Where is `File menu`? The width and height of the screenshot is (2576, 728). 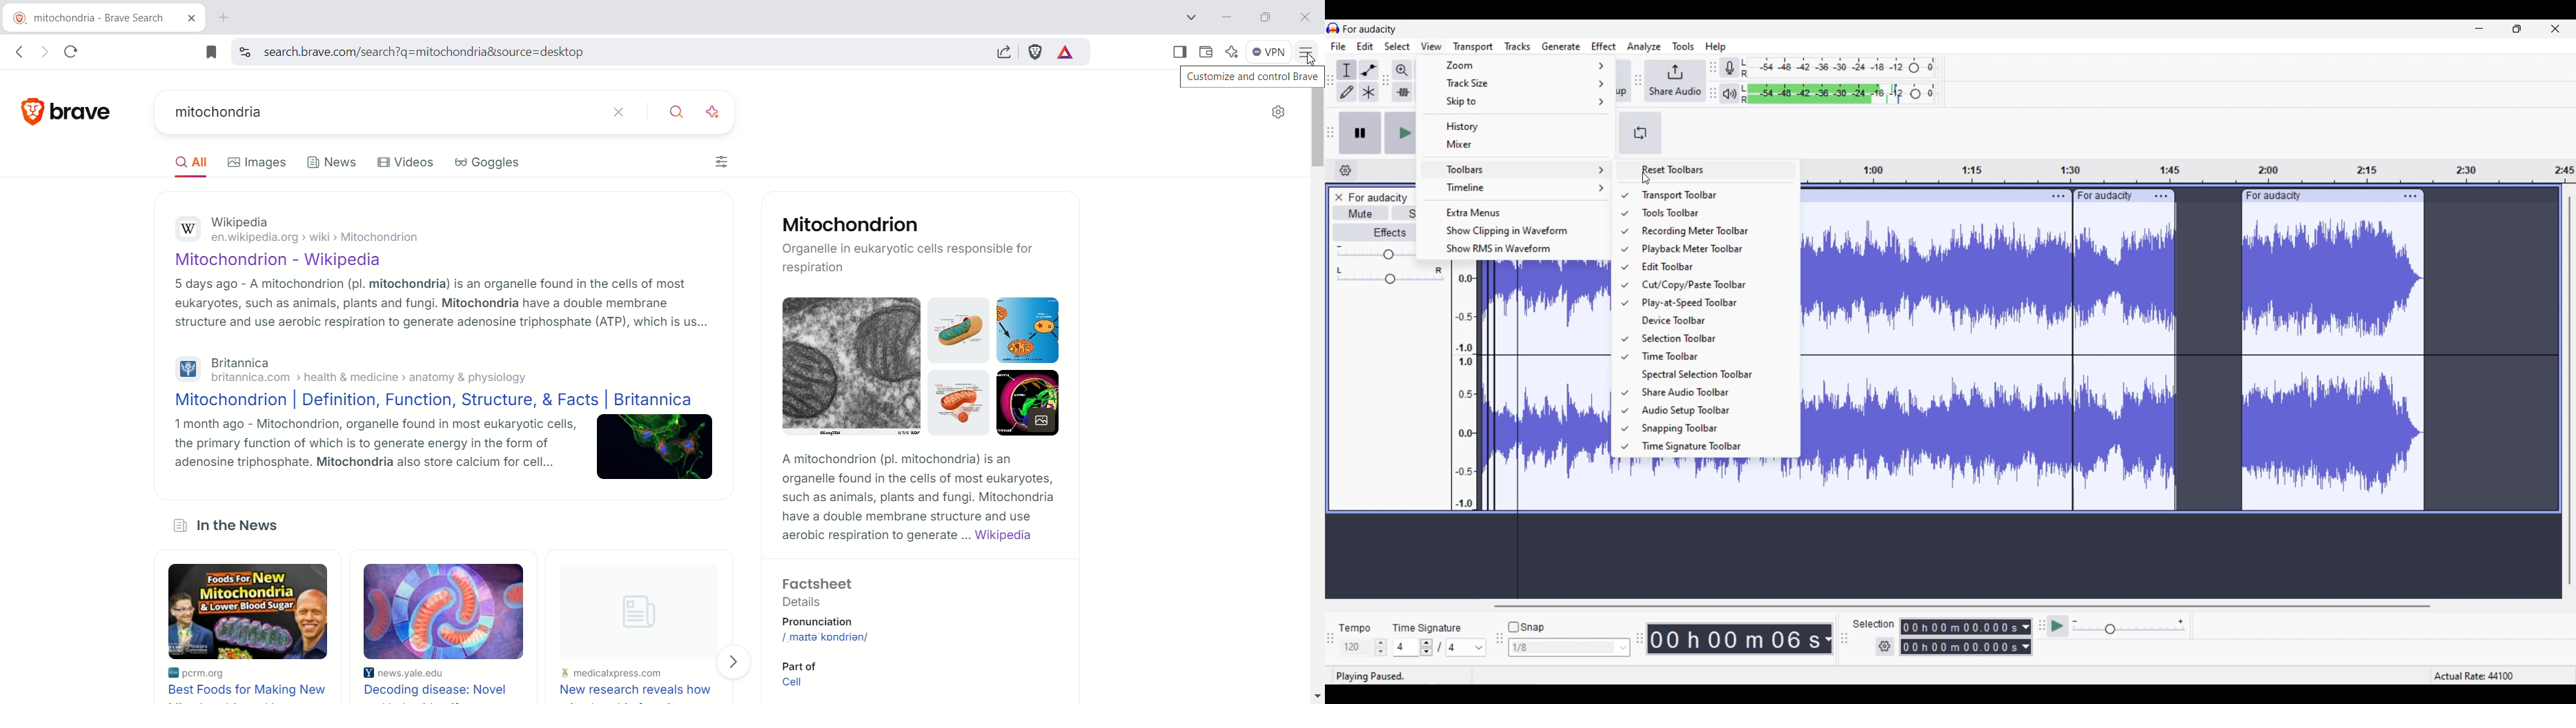 File menu is located at coordinates (1339, 46).